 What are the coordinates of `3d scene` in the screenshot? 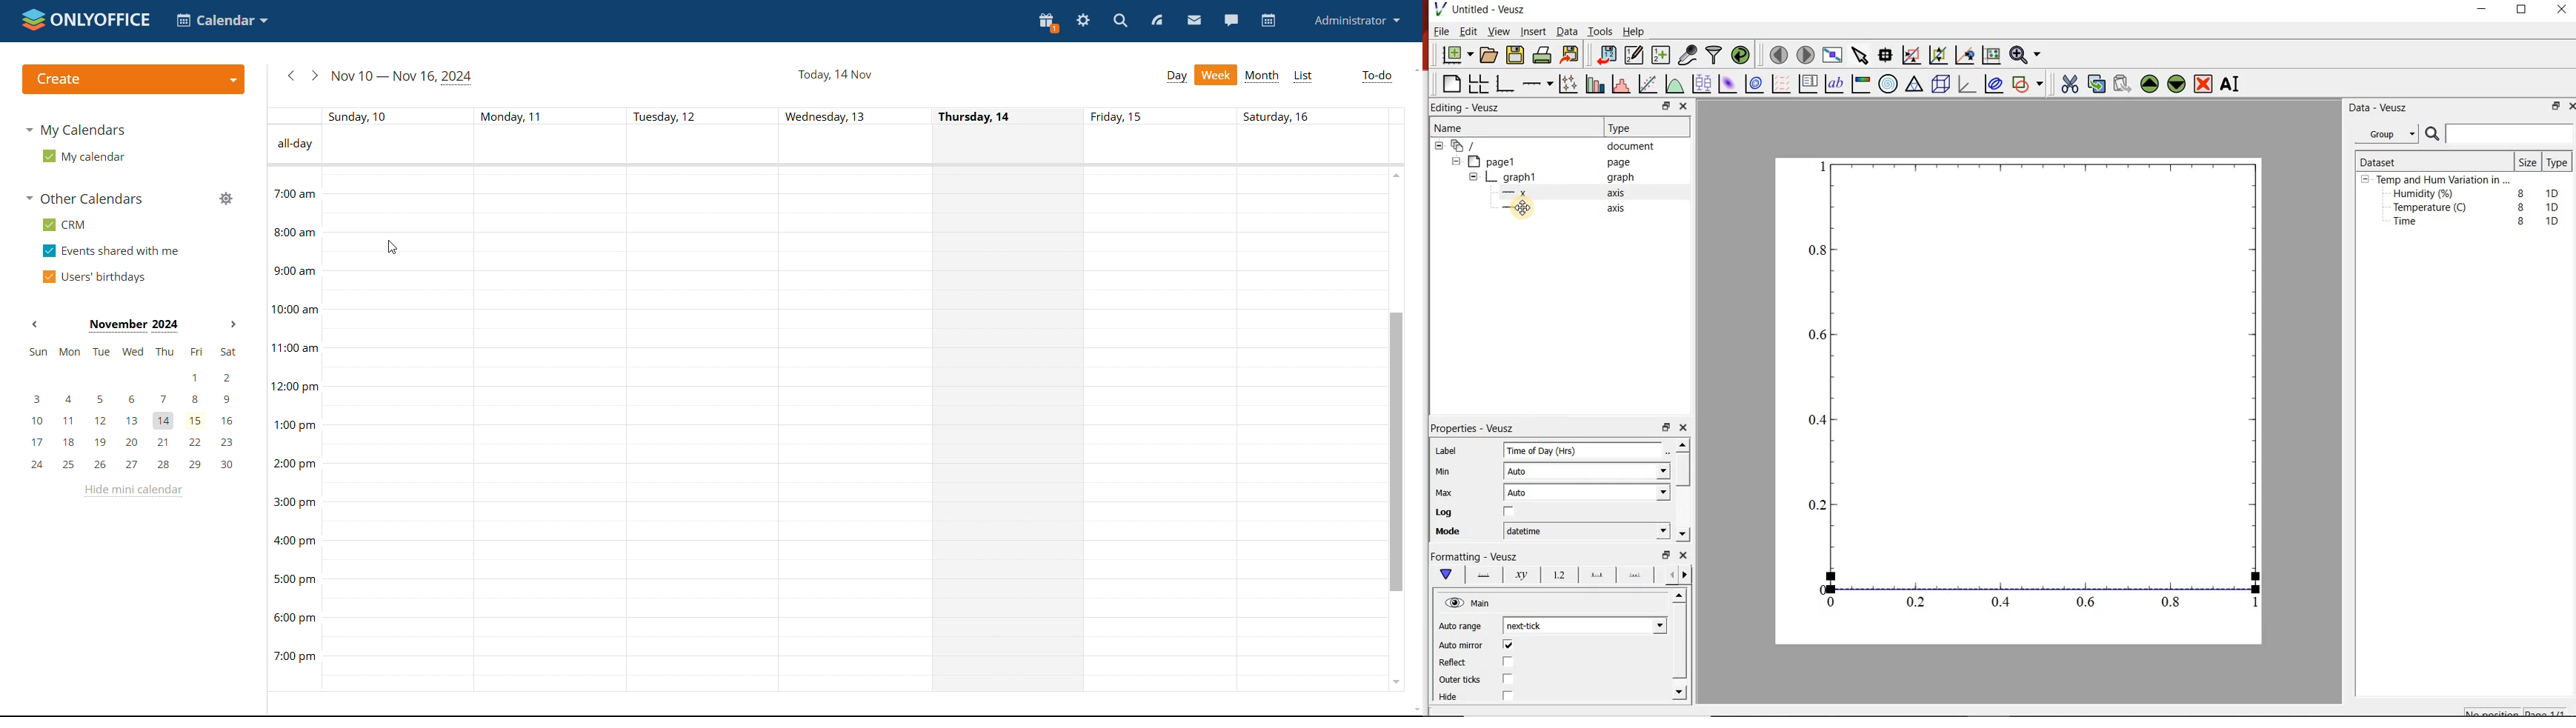 It's located at (1942, 86).